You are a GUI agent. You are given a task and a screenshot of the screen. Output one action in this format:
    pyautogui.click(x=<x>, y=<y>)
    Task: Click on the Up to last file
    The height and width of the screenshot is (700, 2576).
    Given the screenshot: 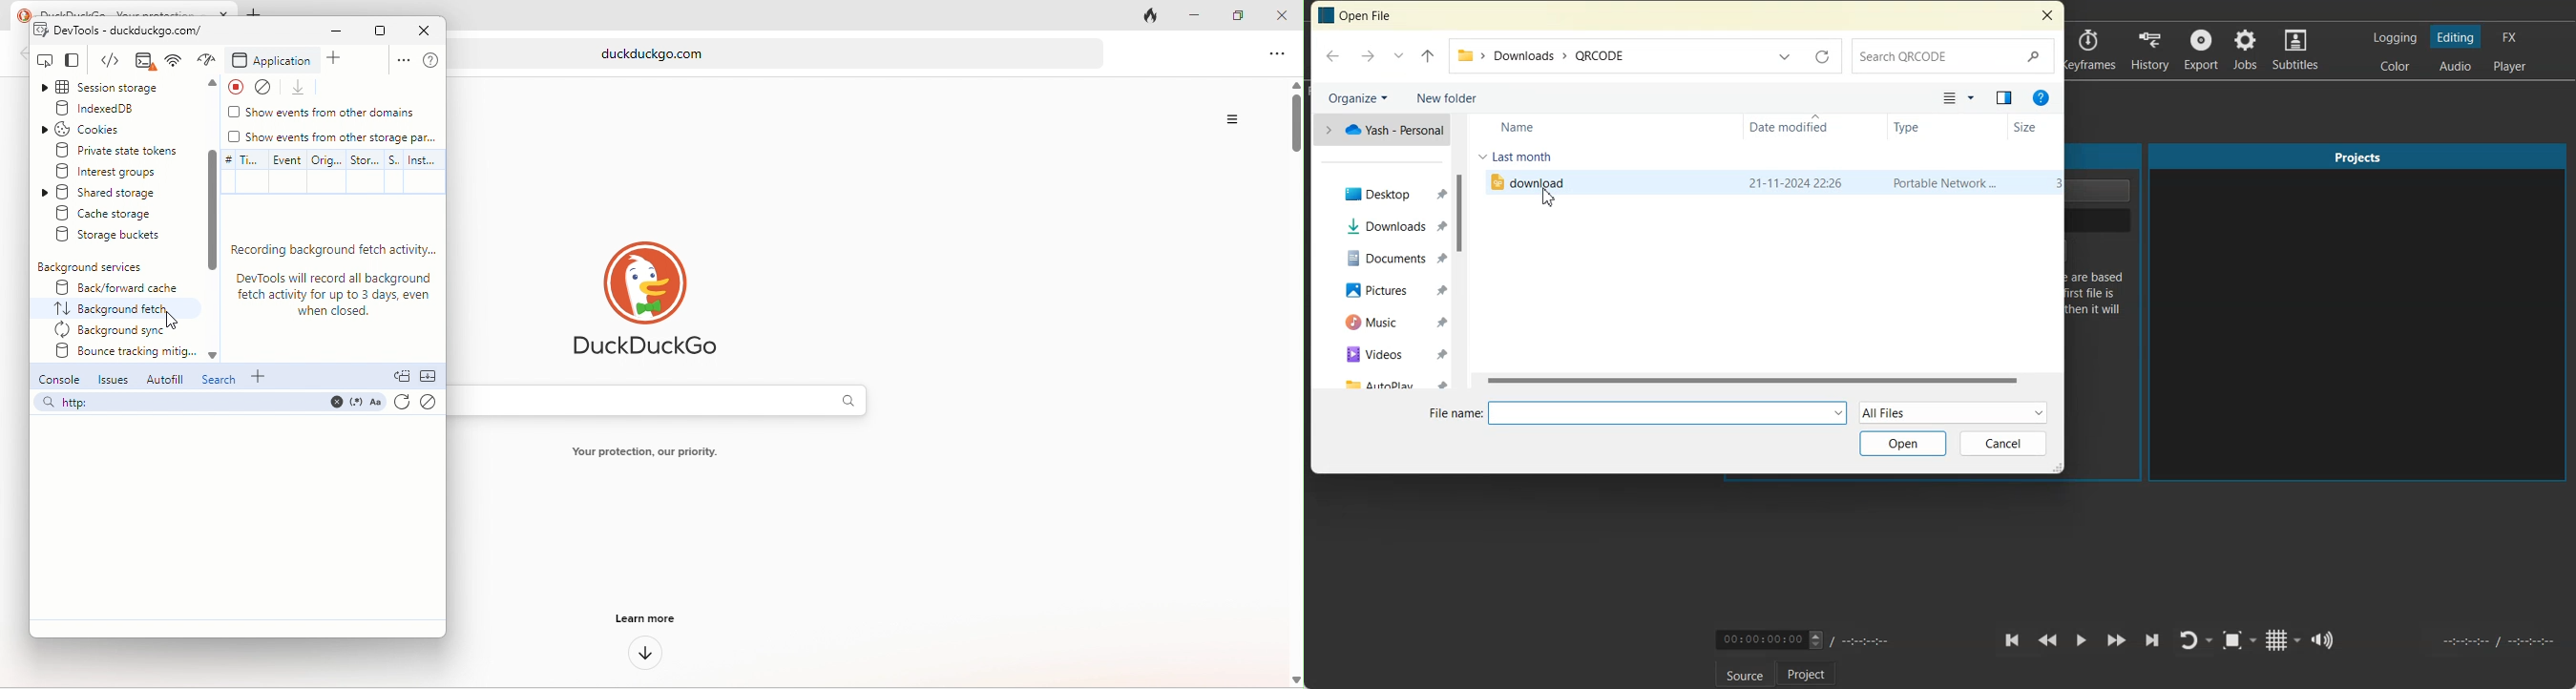 What is the action you would take?
    pyautogui.click(x=1427, y=56)
    